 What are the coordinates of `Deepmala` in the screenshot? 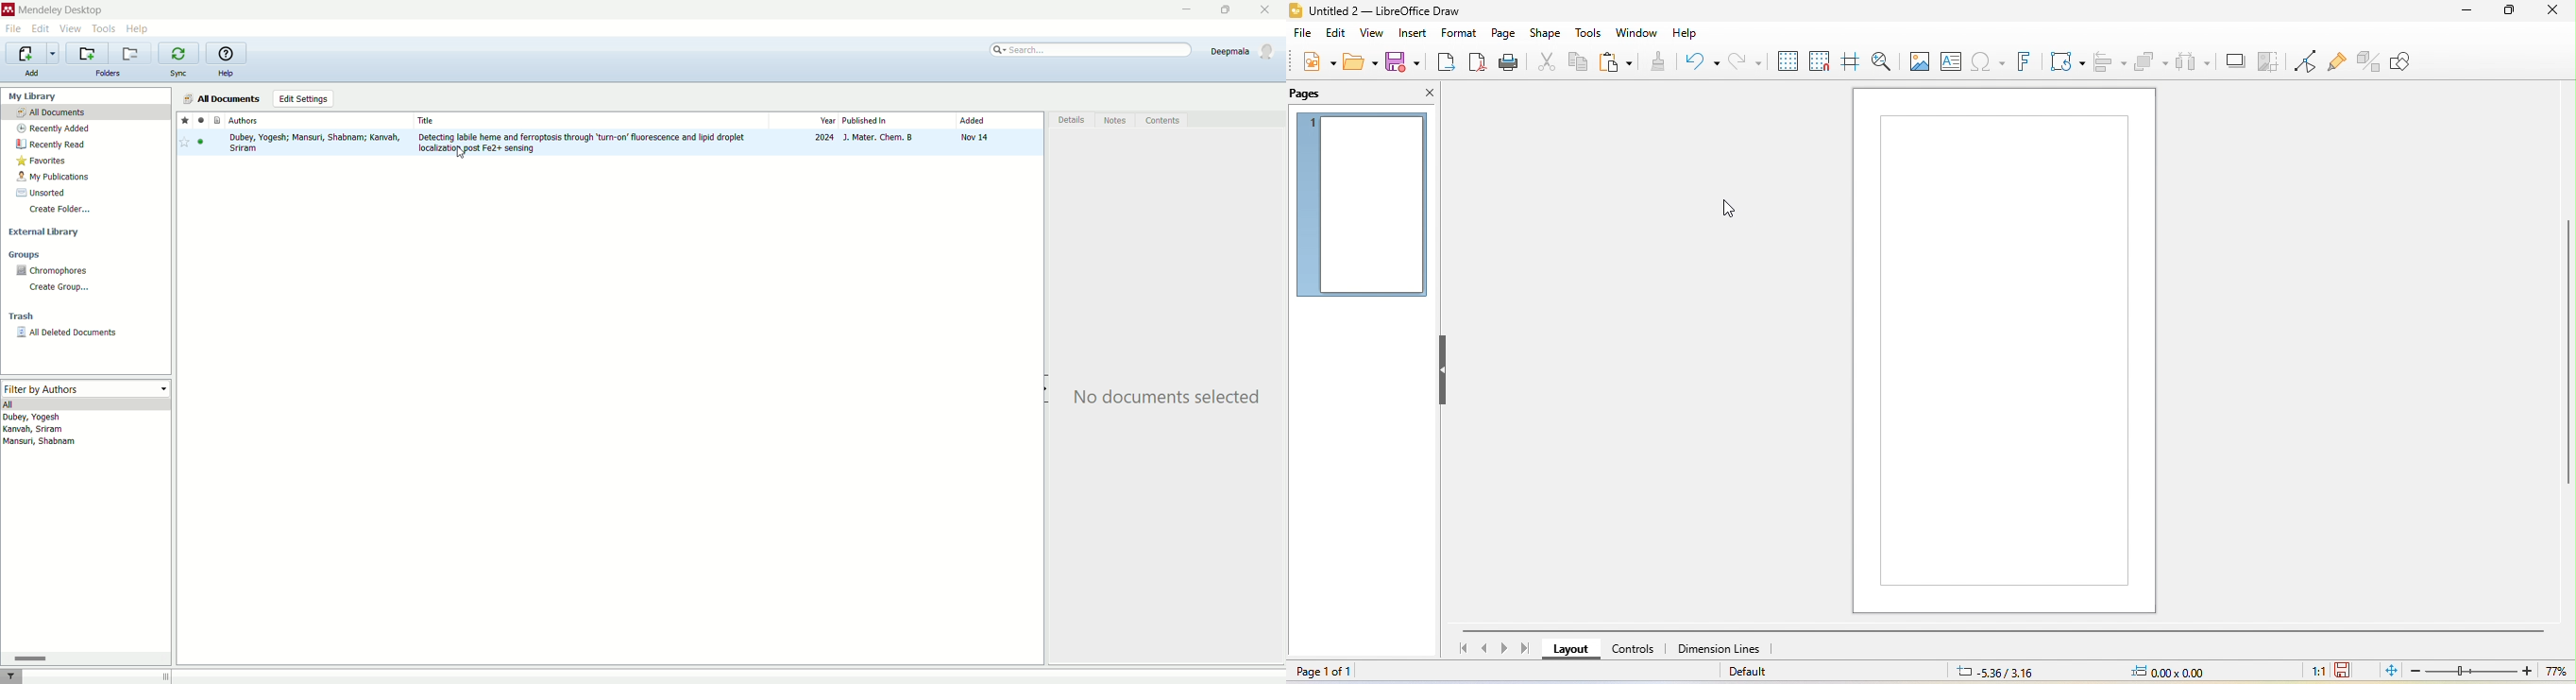 It's located at (1244, 49).